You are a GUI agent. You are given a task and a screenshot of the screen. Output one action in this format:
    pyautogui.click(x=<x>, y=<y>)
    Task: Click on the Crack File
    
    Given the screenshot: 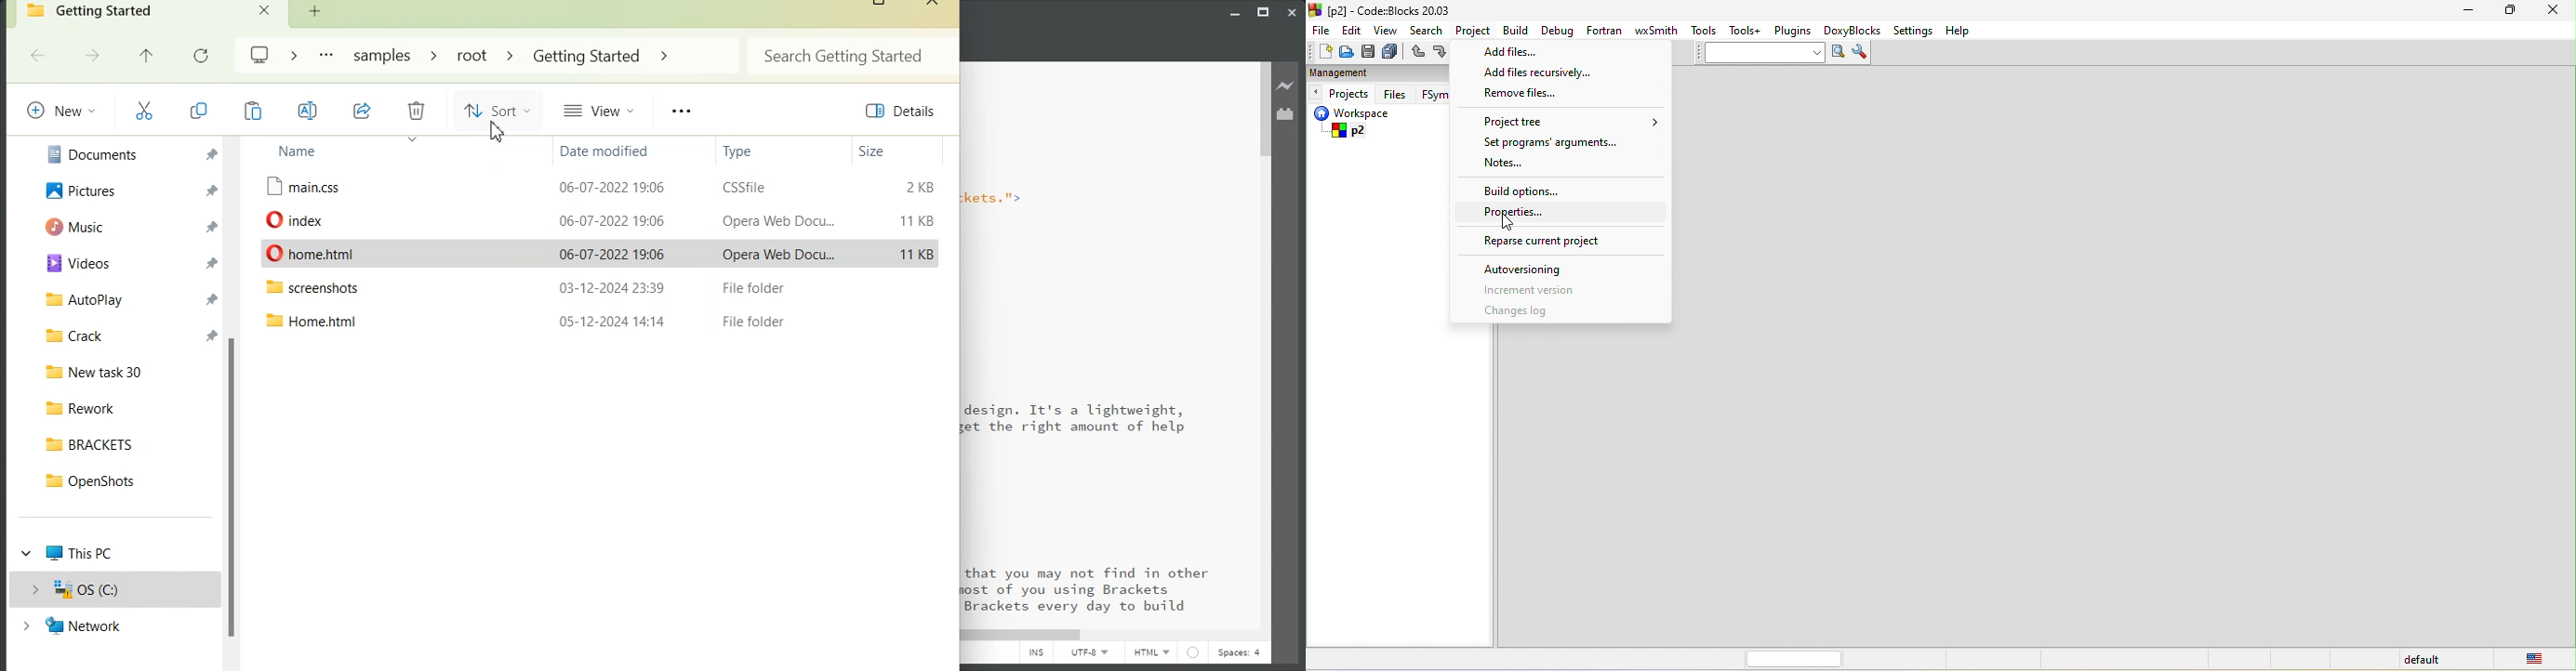 What is the action you would take?
    pyautogui.click(x=125, y=336)
    